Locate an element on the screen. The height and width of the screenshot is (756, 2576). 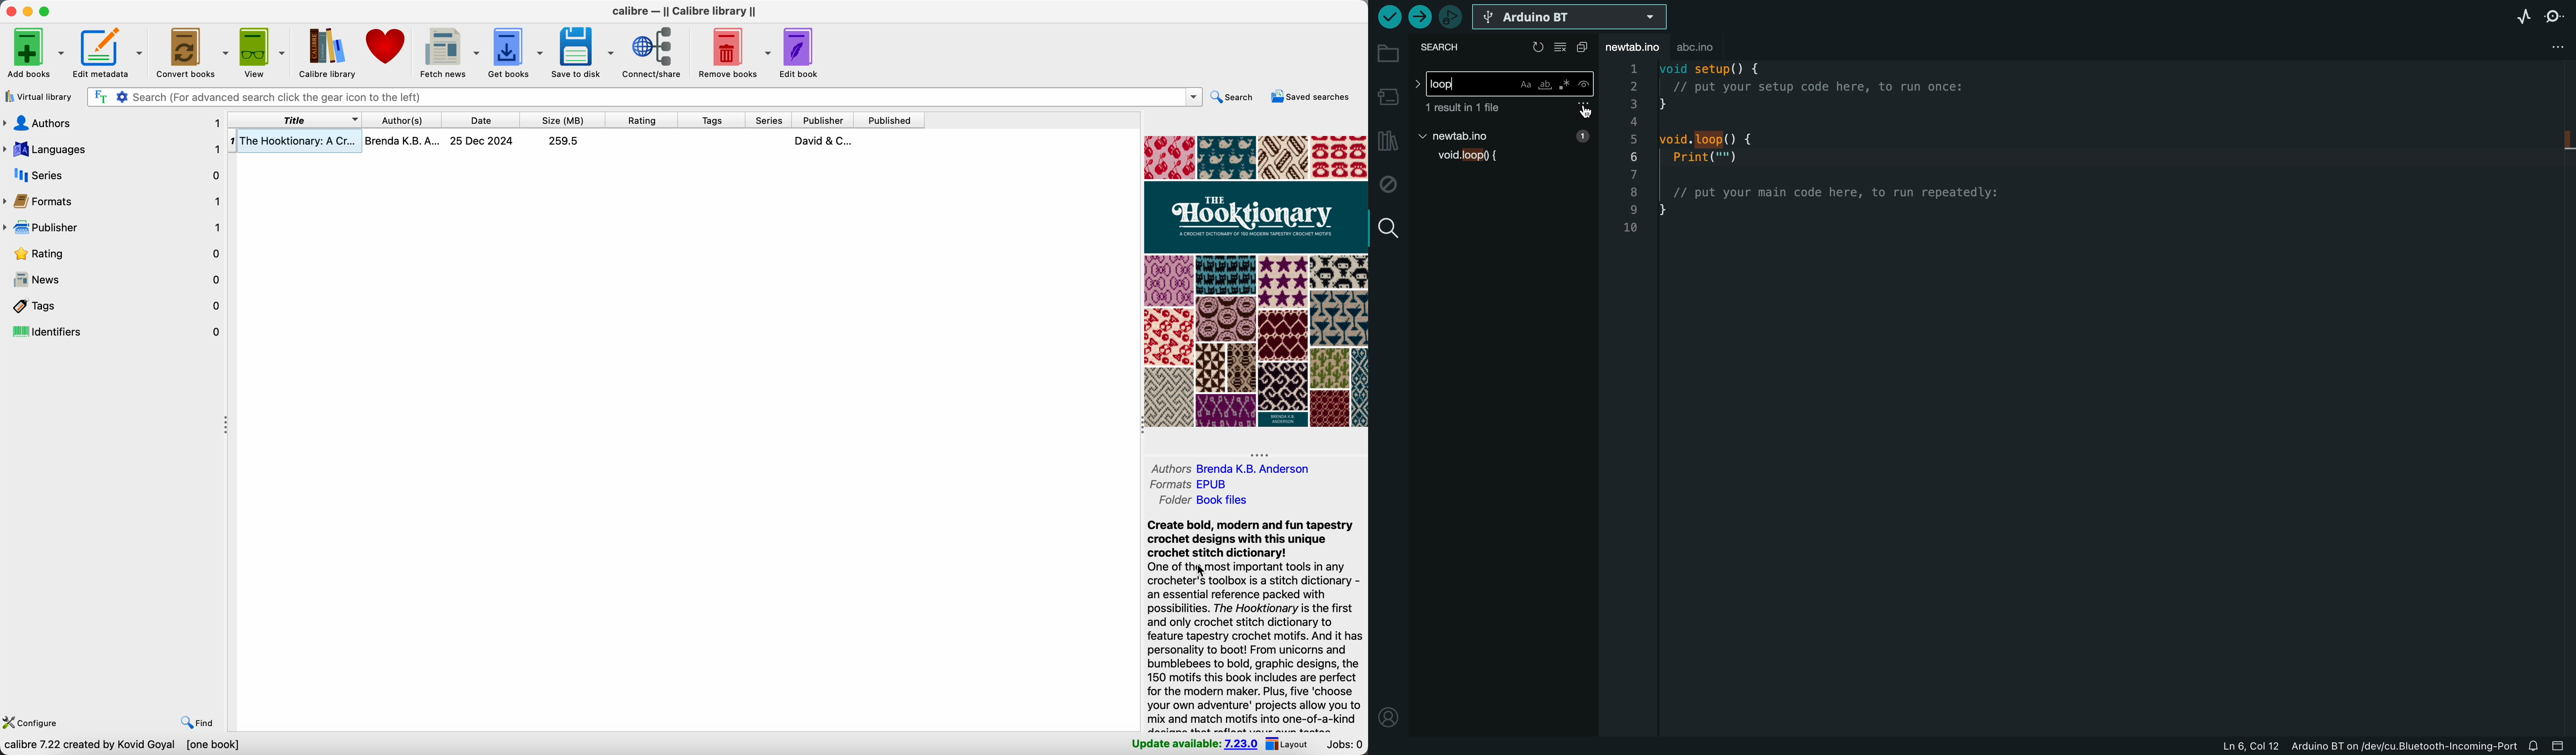
series is located at coordinates (767, 120).